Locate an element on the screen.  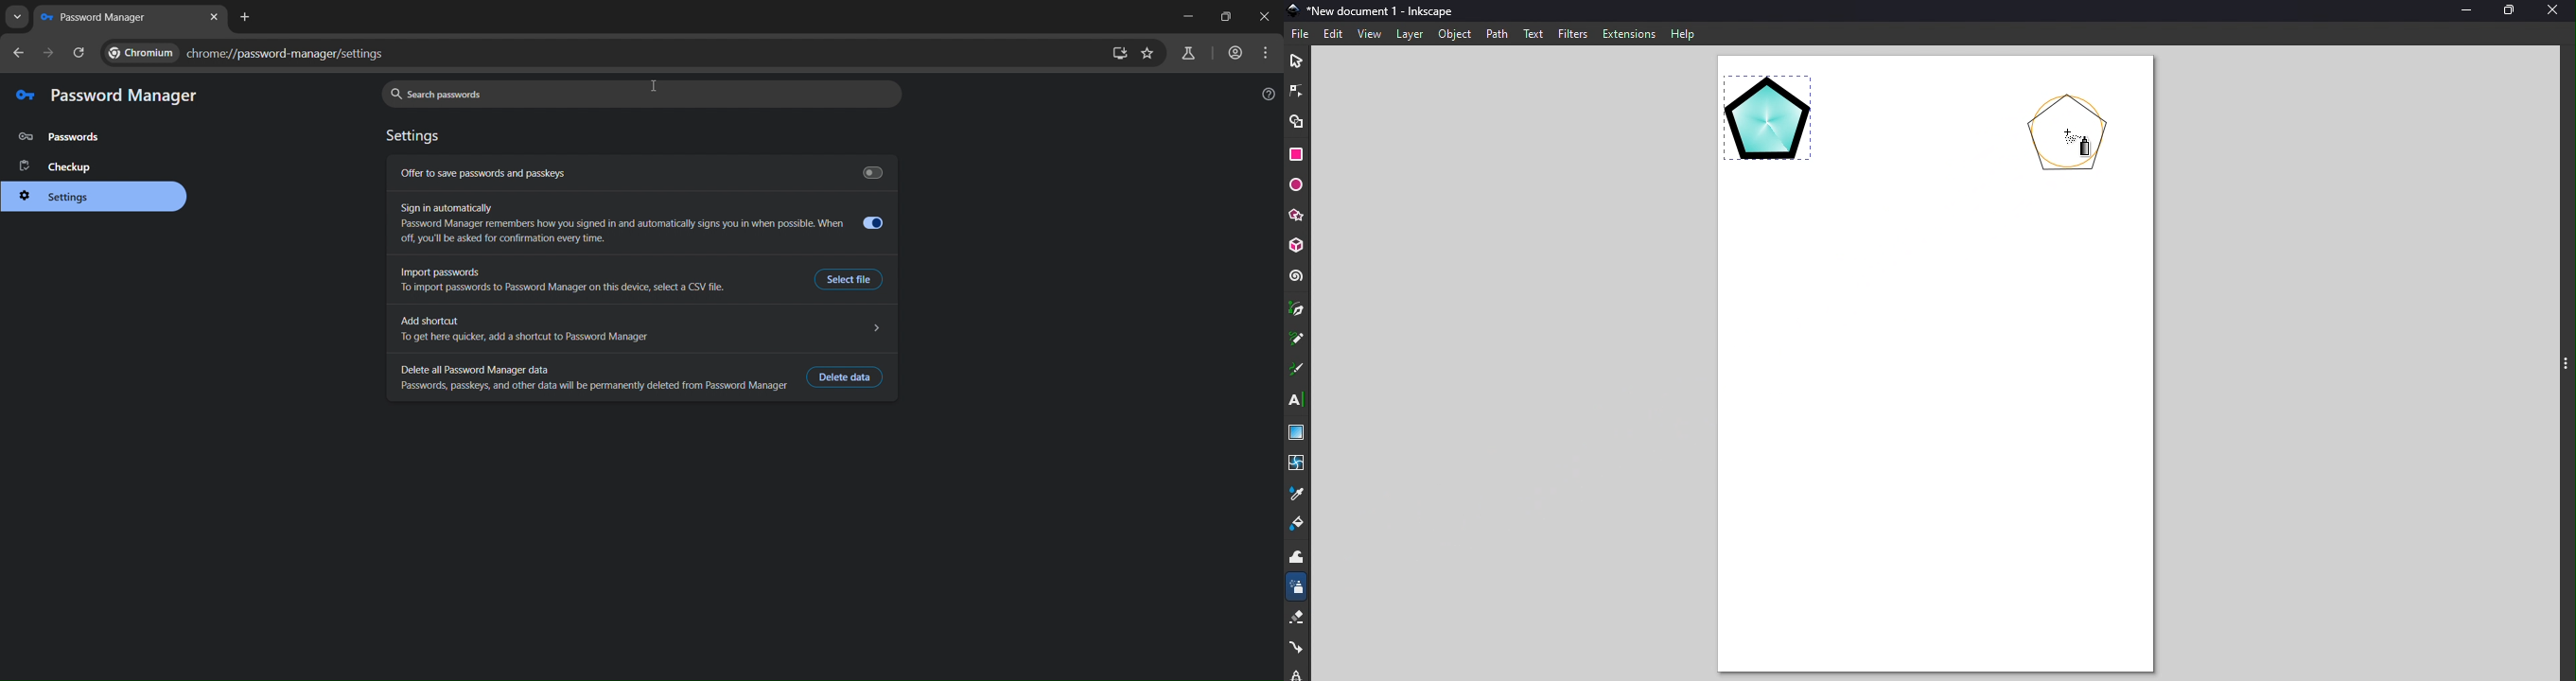
close is located at coordinates (1267, 19).